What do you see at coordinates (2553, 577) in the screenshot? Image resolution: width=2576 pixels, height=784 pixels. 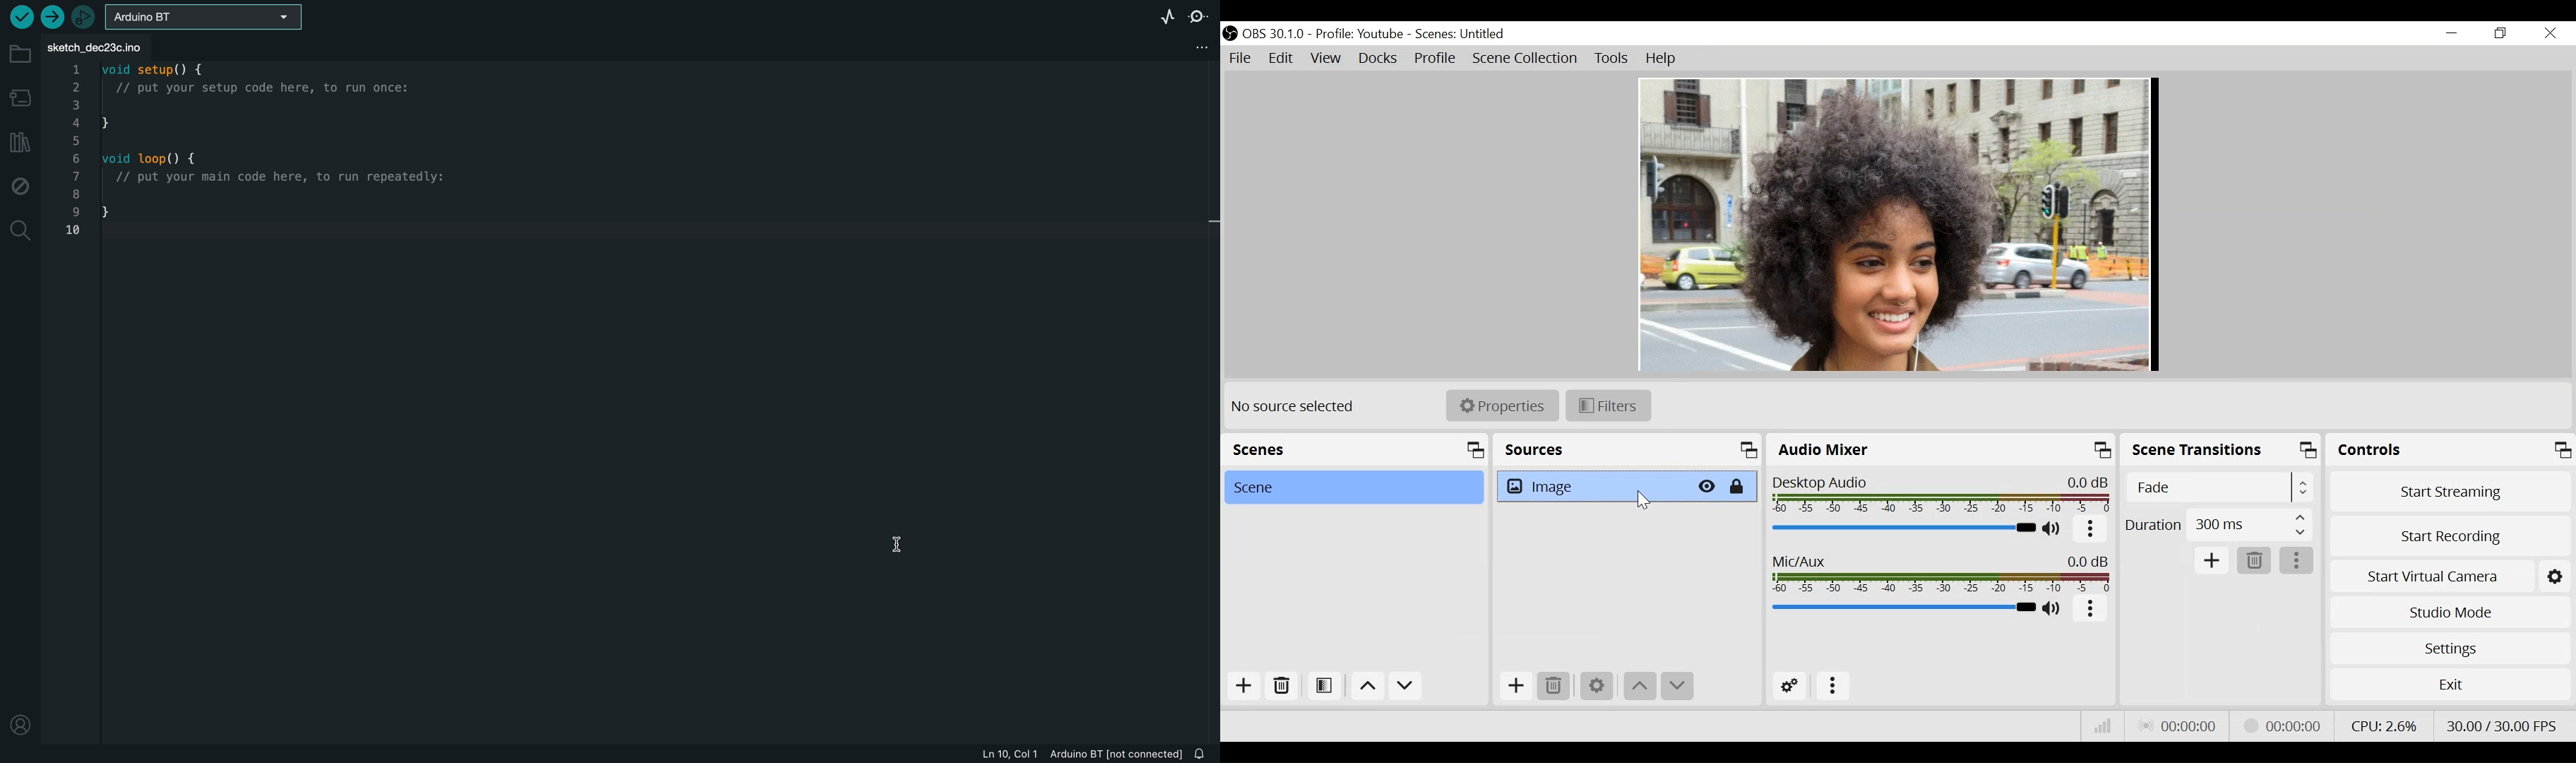 I see `Settings` at bounding box center [2553, 577].